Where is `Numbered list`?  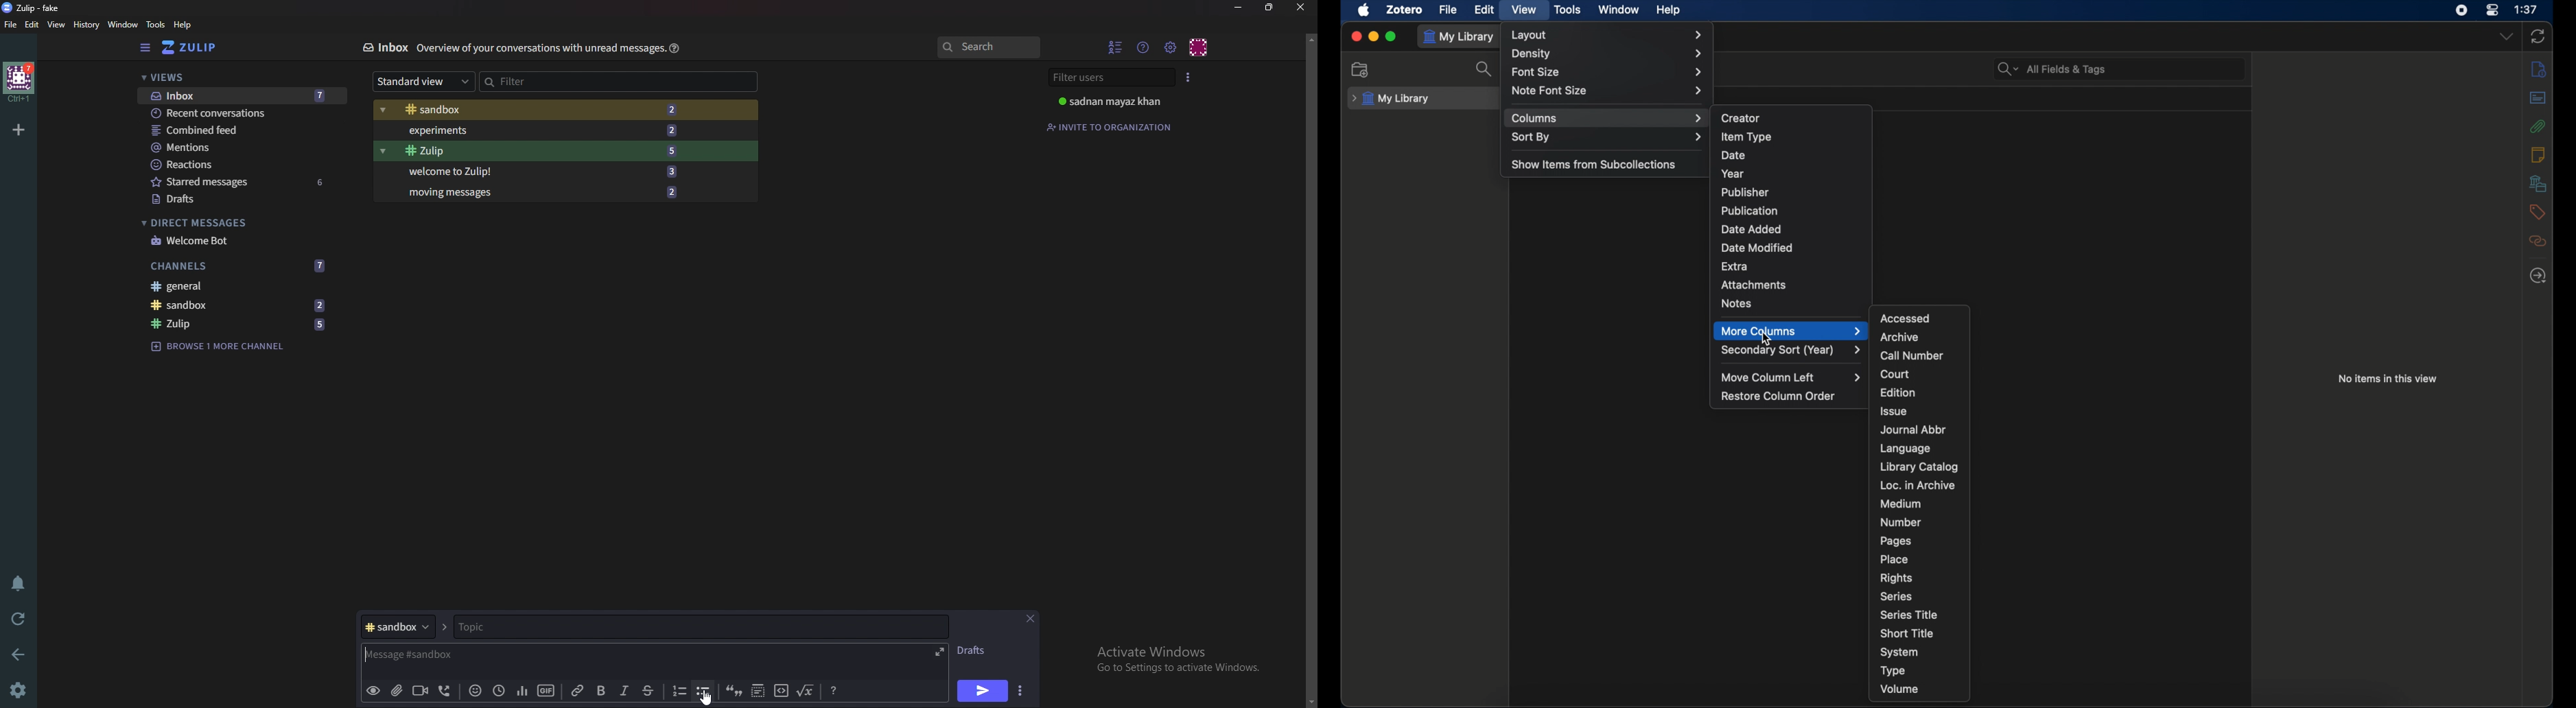 Numbered list is located at coordinates (678, 691).